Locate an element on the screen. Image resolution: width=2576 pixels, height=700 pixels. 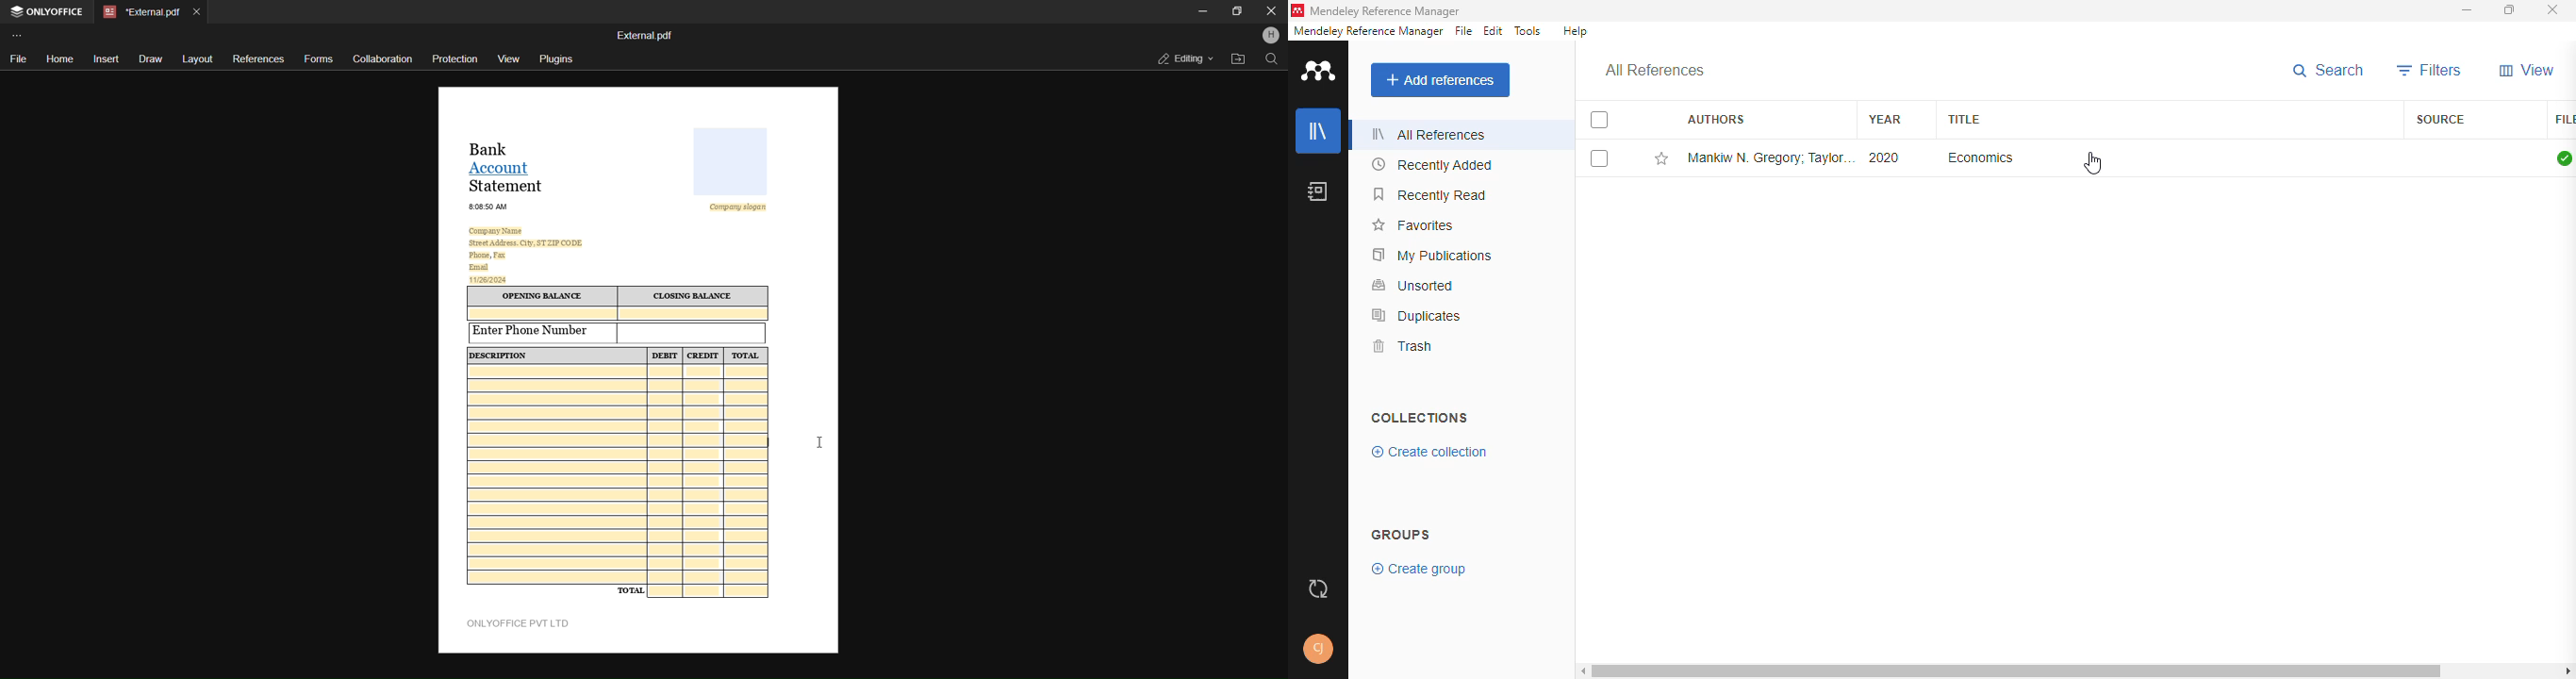
Mankiw N. Gregory; Taylor P. Mark is located at coordinates (1770, 157).